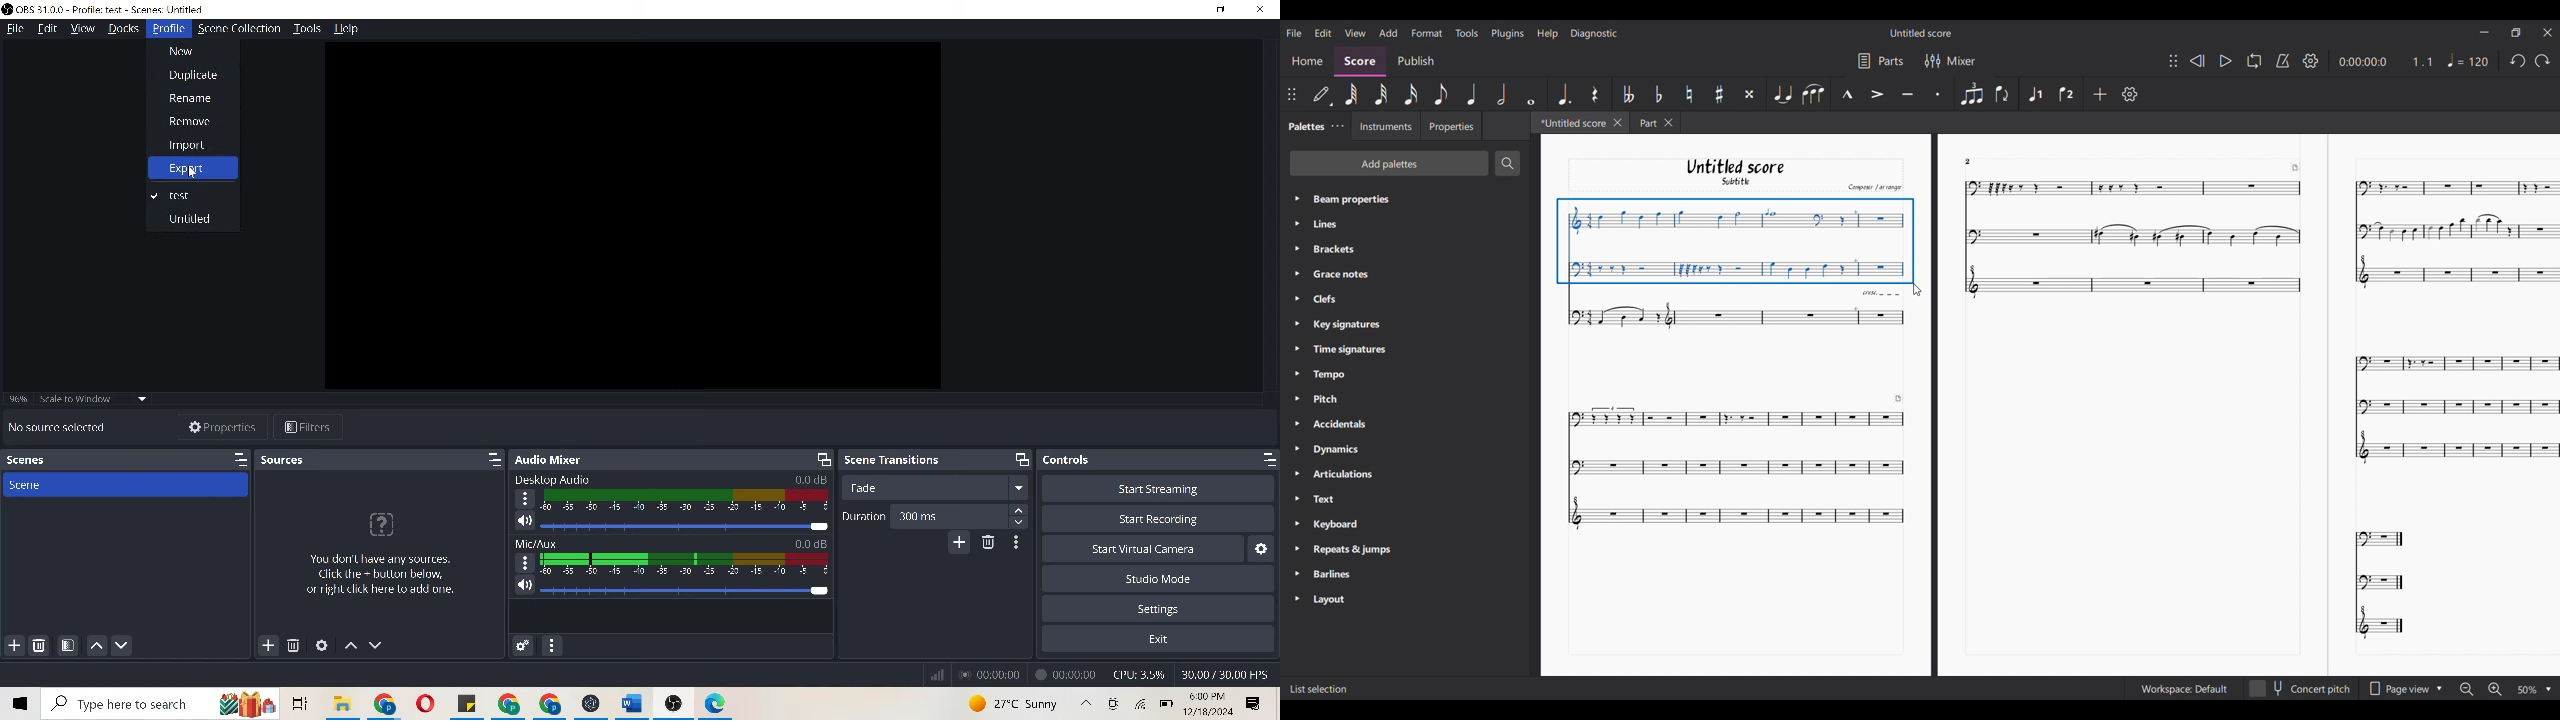  I want to click on icons, so click(267, 702).